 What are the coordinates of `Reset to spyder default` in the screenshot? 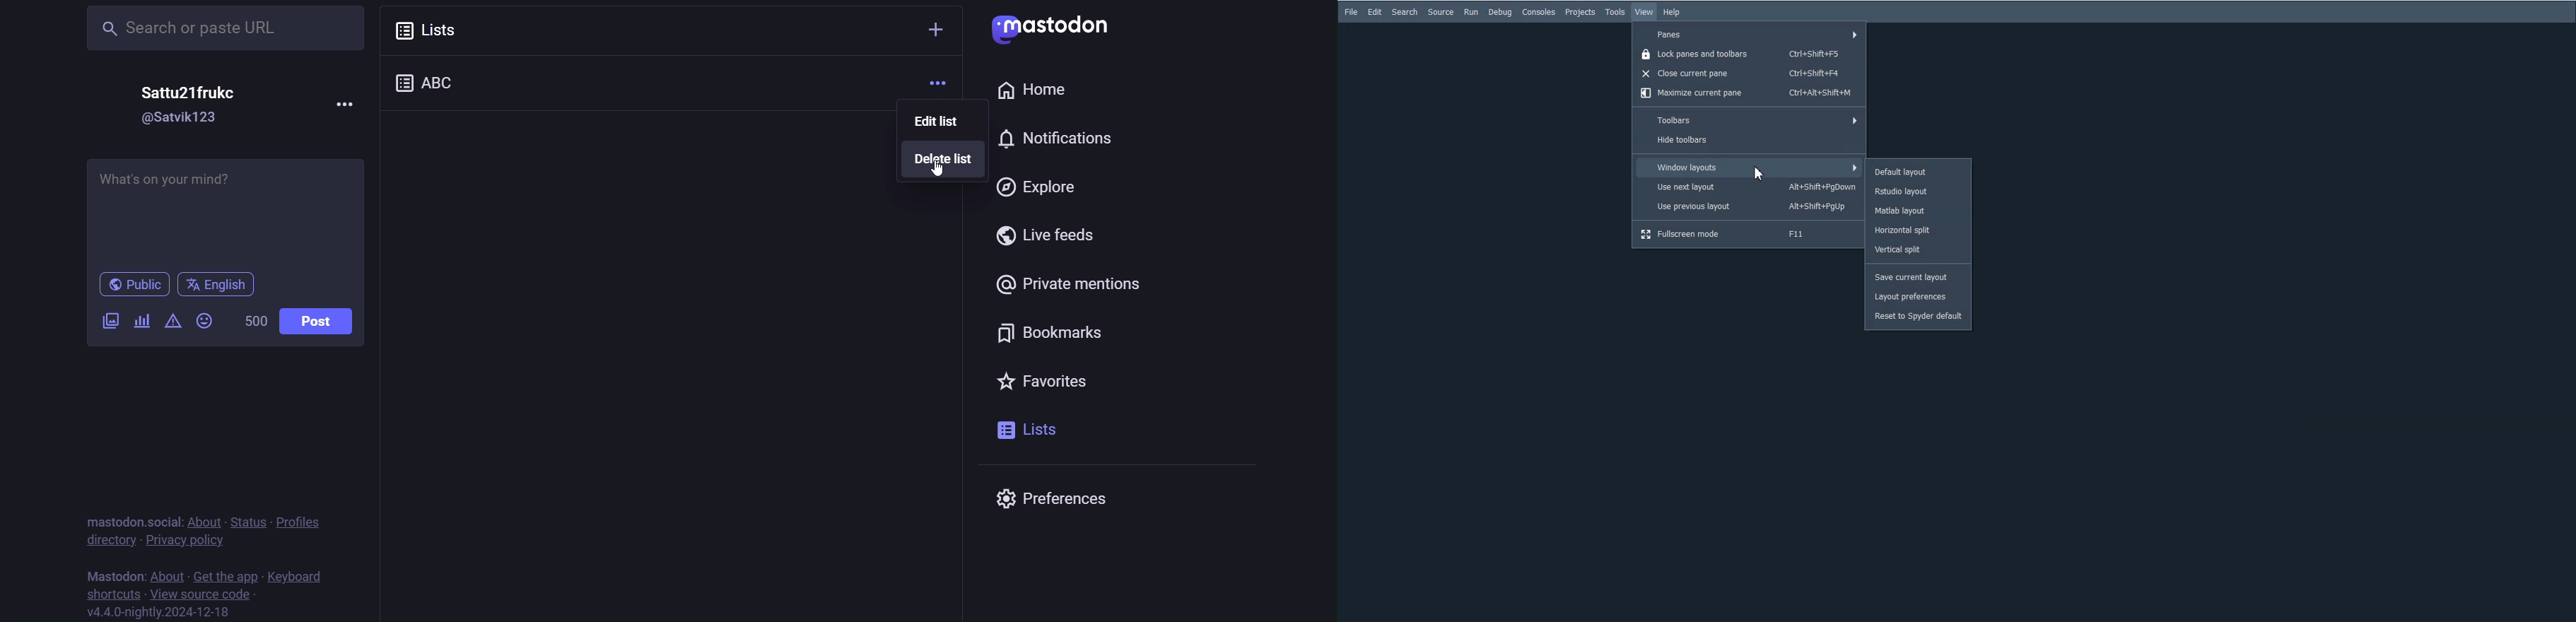 It's located at (1918, 317).